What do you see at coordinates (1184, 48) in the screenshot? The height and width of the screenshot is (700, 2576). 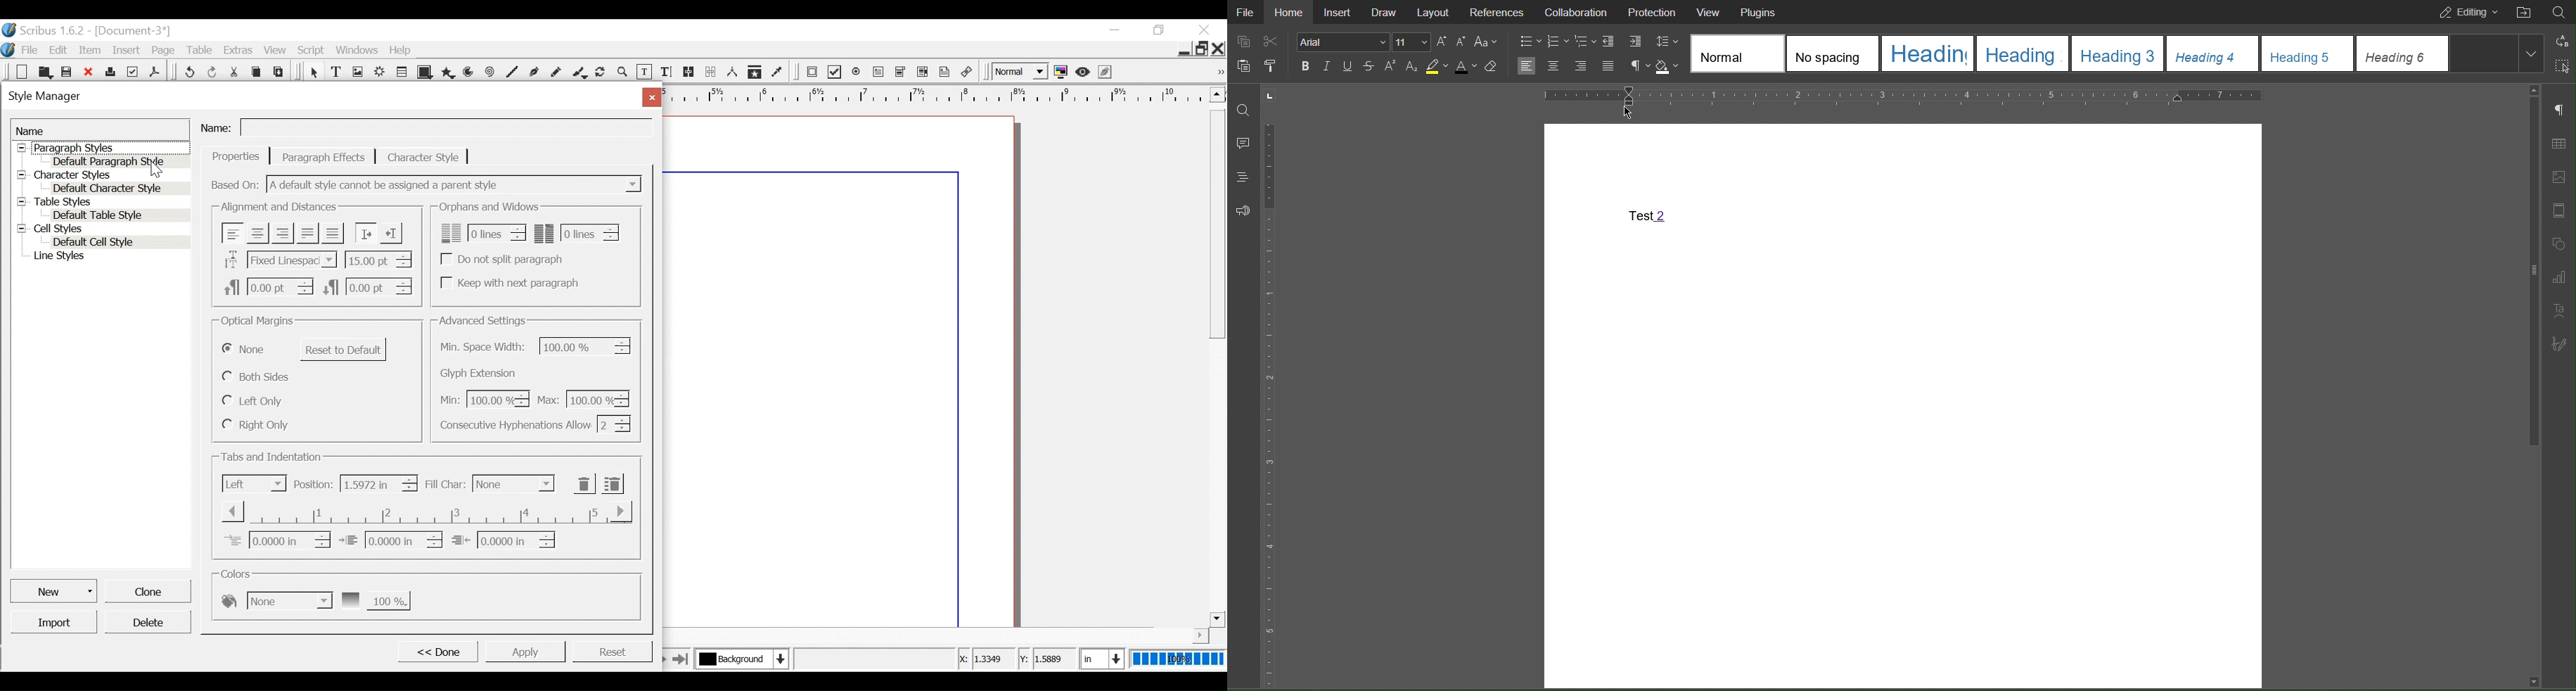 I see `minimie` at bounding box center [1184, 48].